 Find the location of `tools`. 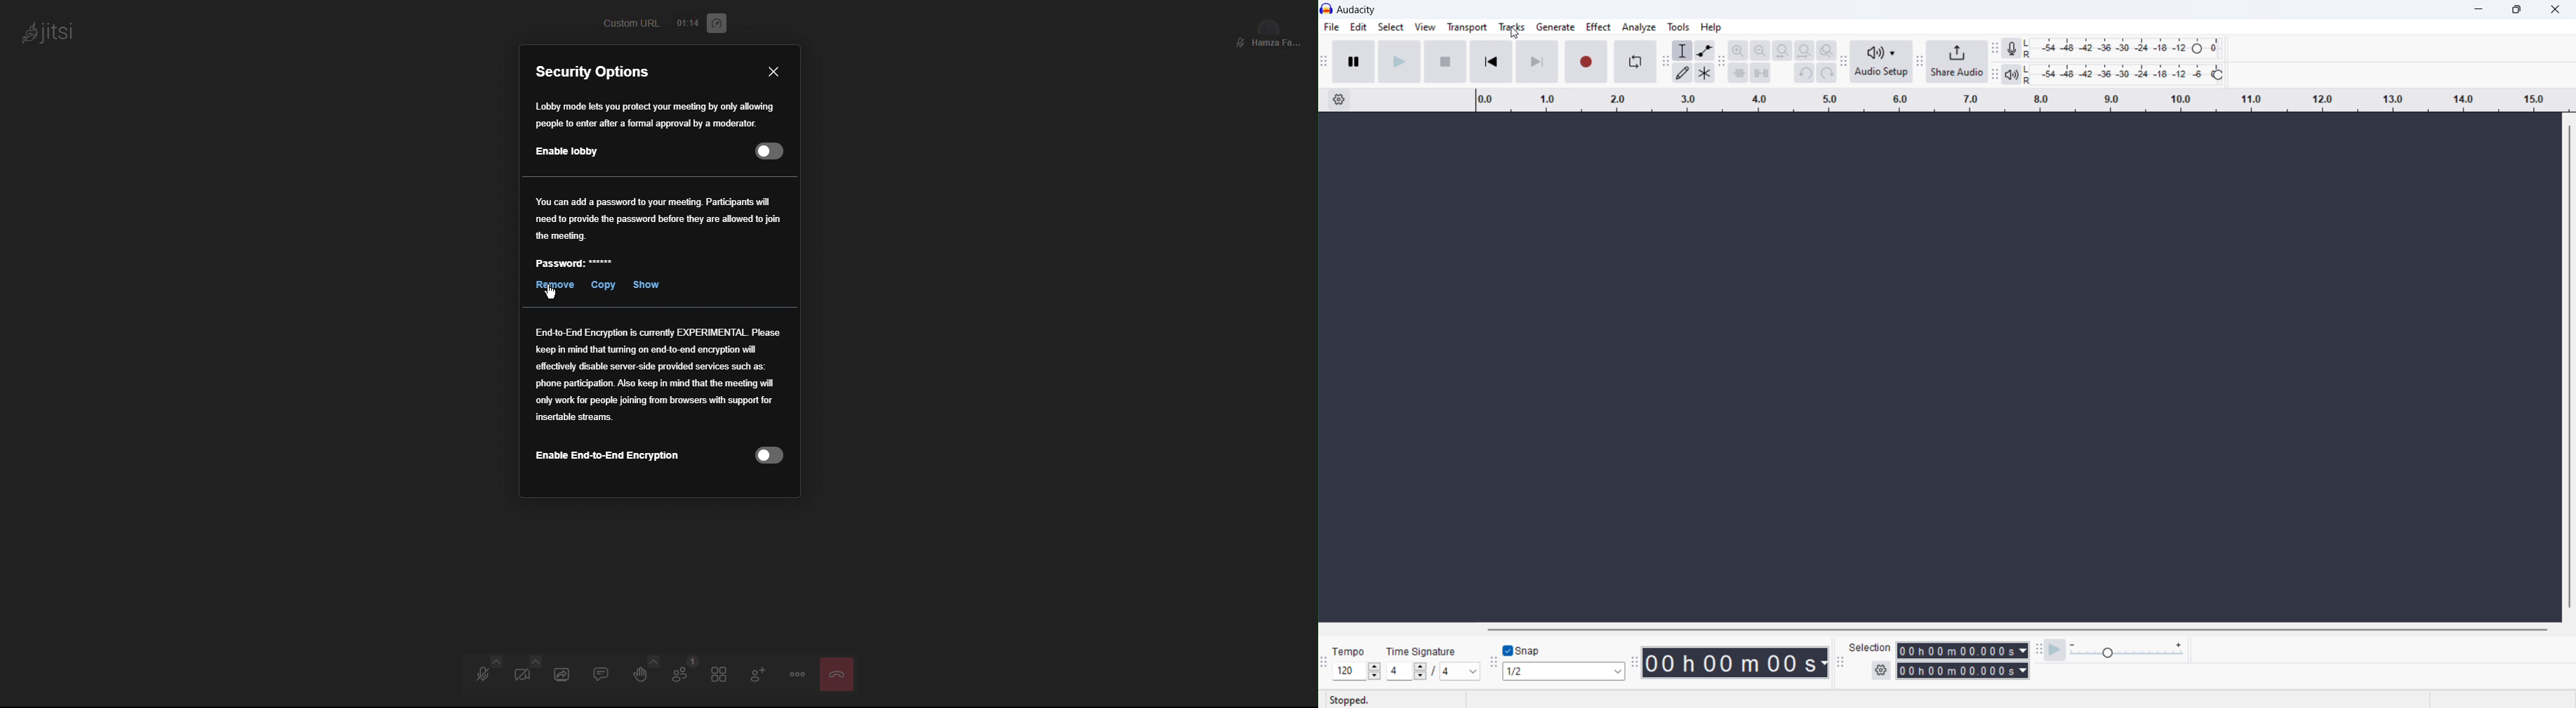

tools is located at coordinates (1678, 27).